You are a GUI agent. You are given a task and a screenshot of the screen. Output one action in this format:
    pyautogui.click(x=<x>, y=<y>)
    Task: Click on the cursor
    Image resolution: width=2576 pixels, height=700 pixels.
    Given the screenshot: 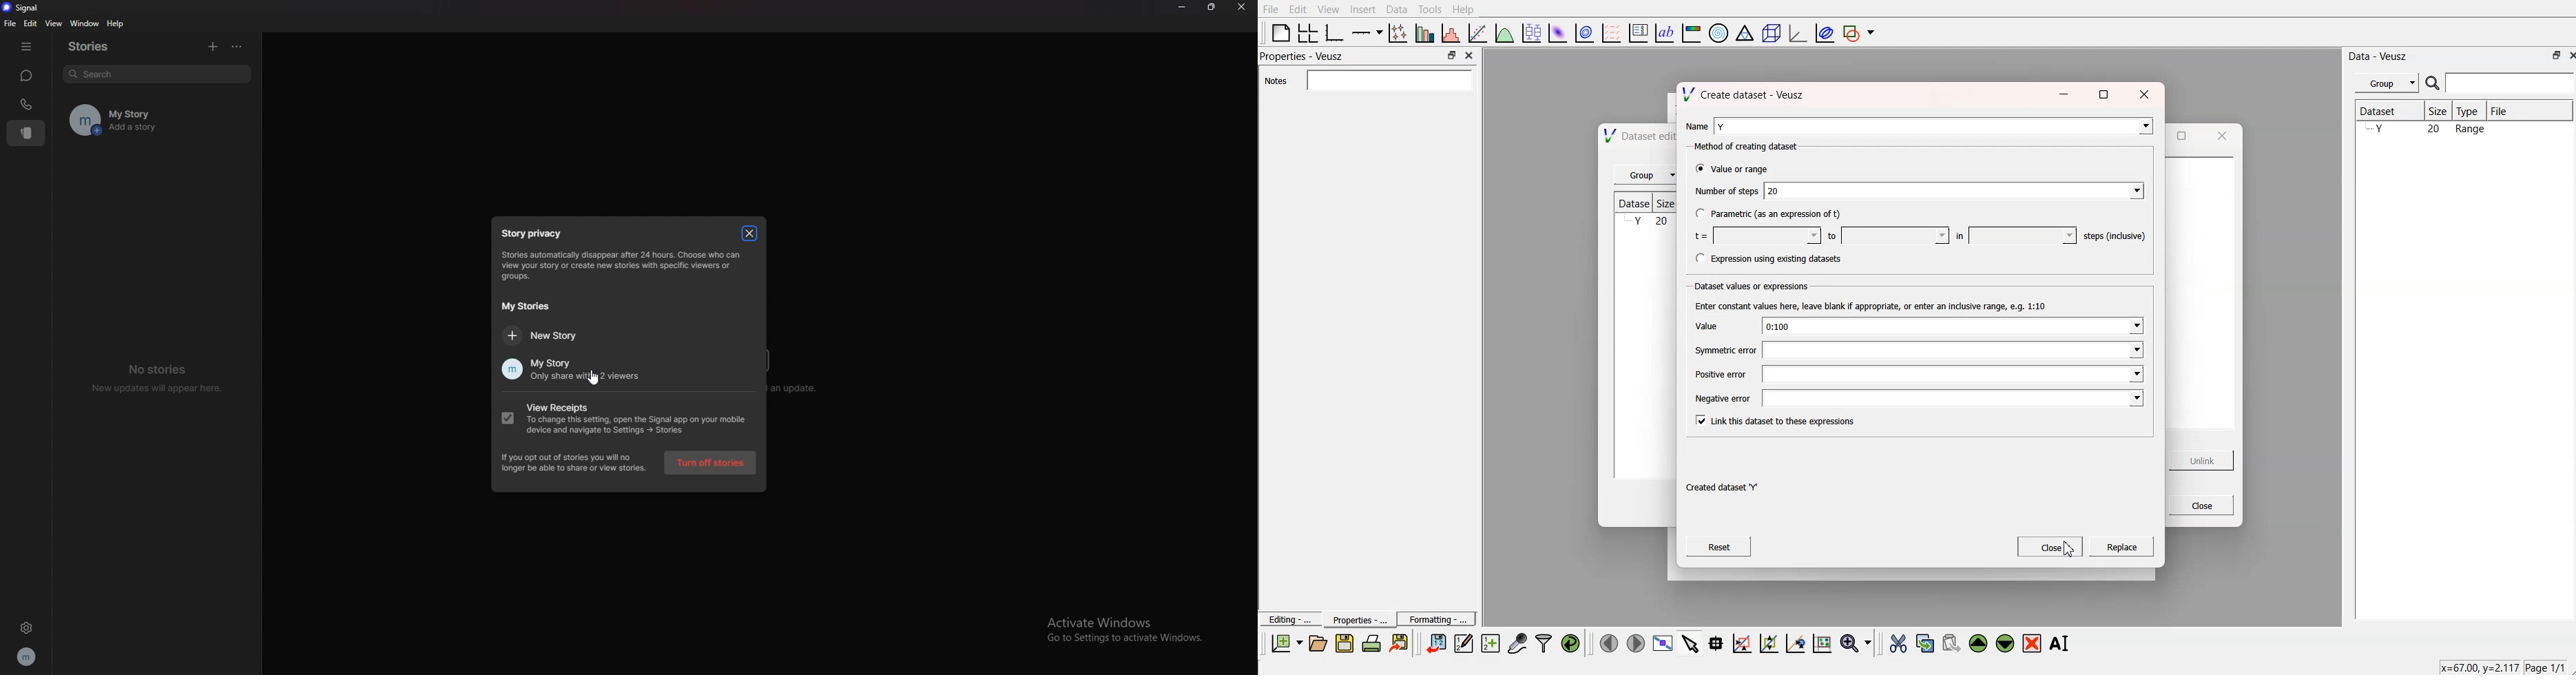 What is the action you would take?
    pyautogui.click(x=2068, y=550)
    